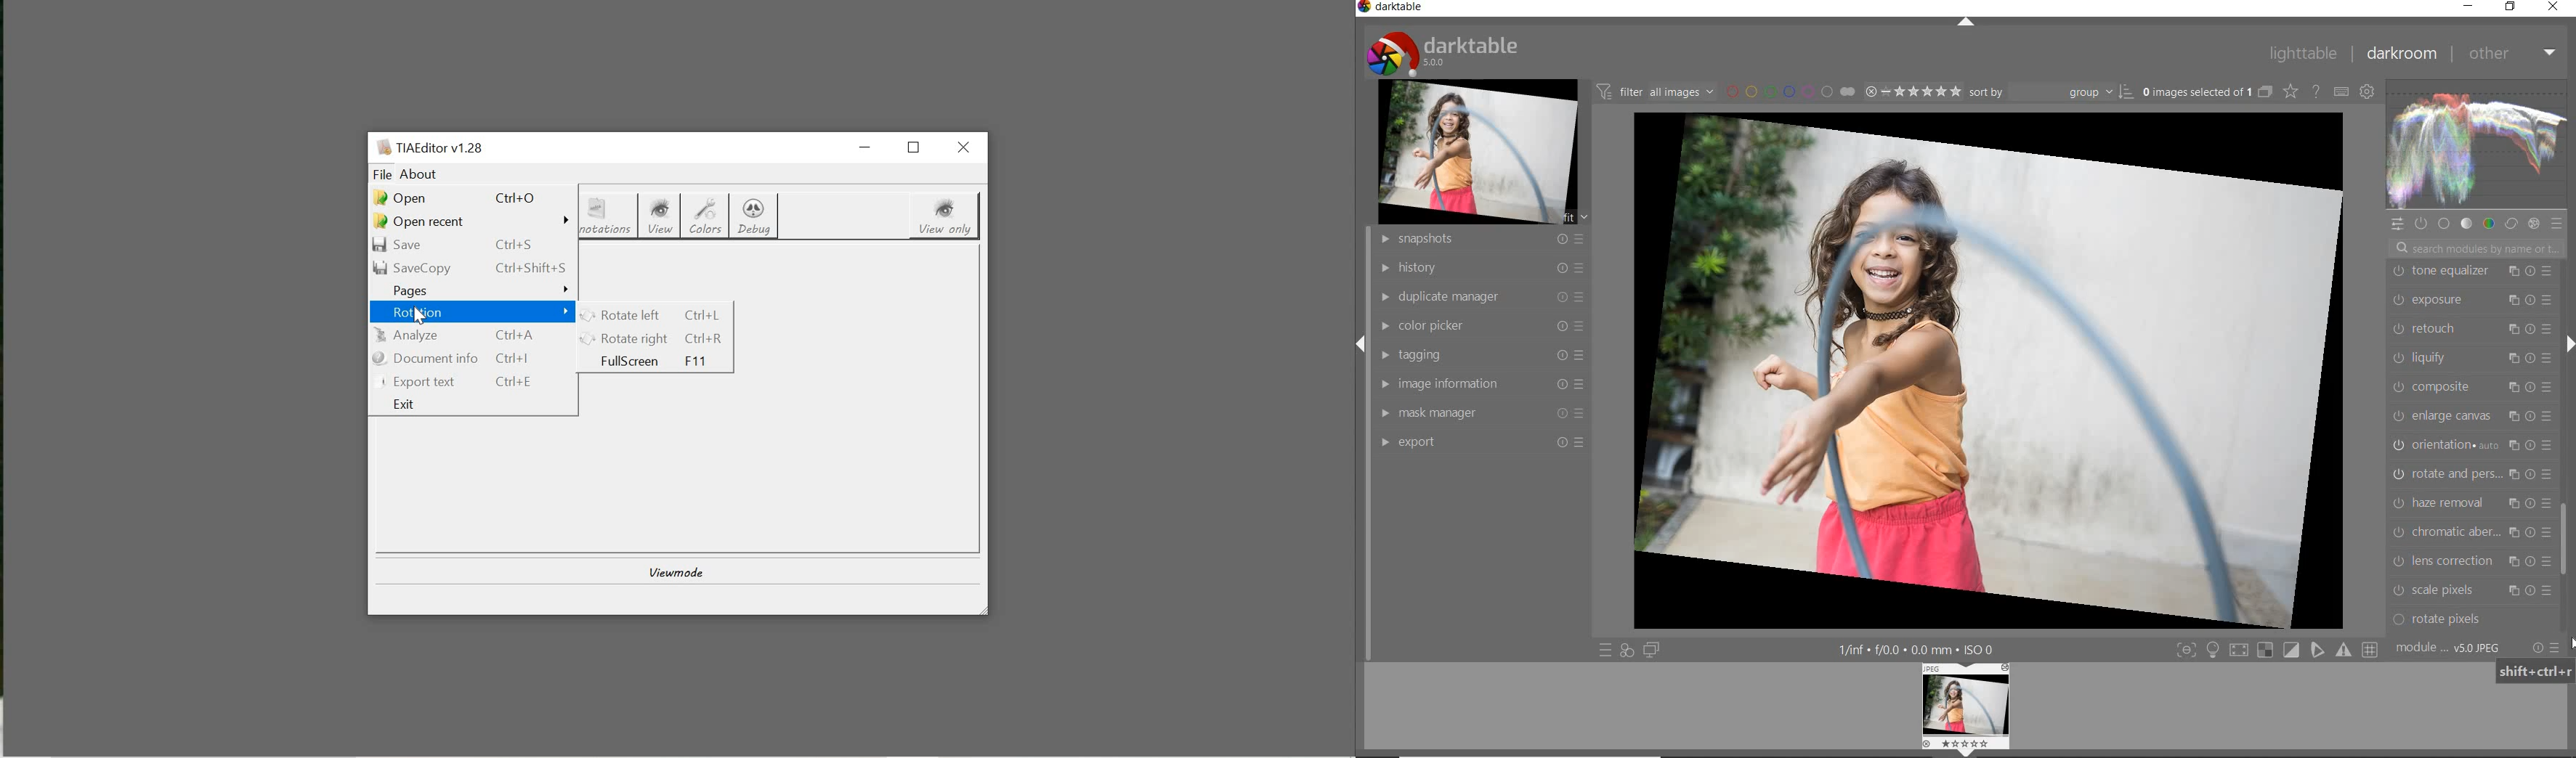  What do you see at coordinates (2471, 329) in the screenshot?
I see `retouch` at bounding box center [2471, 329].